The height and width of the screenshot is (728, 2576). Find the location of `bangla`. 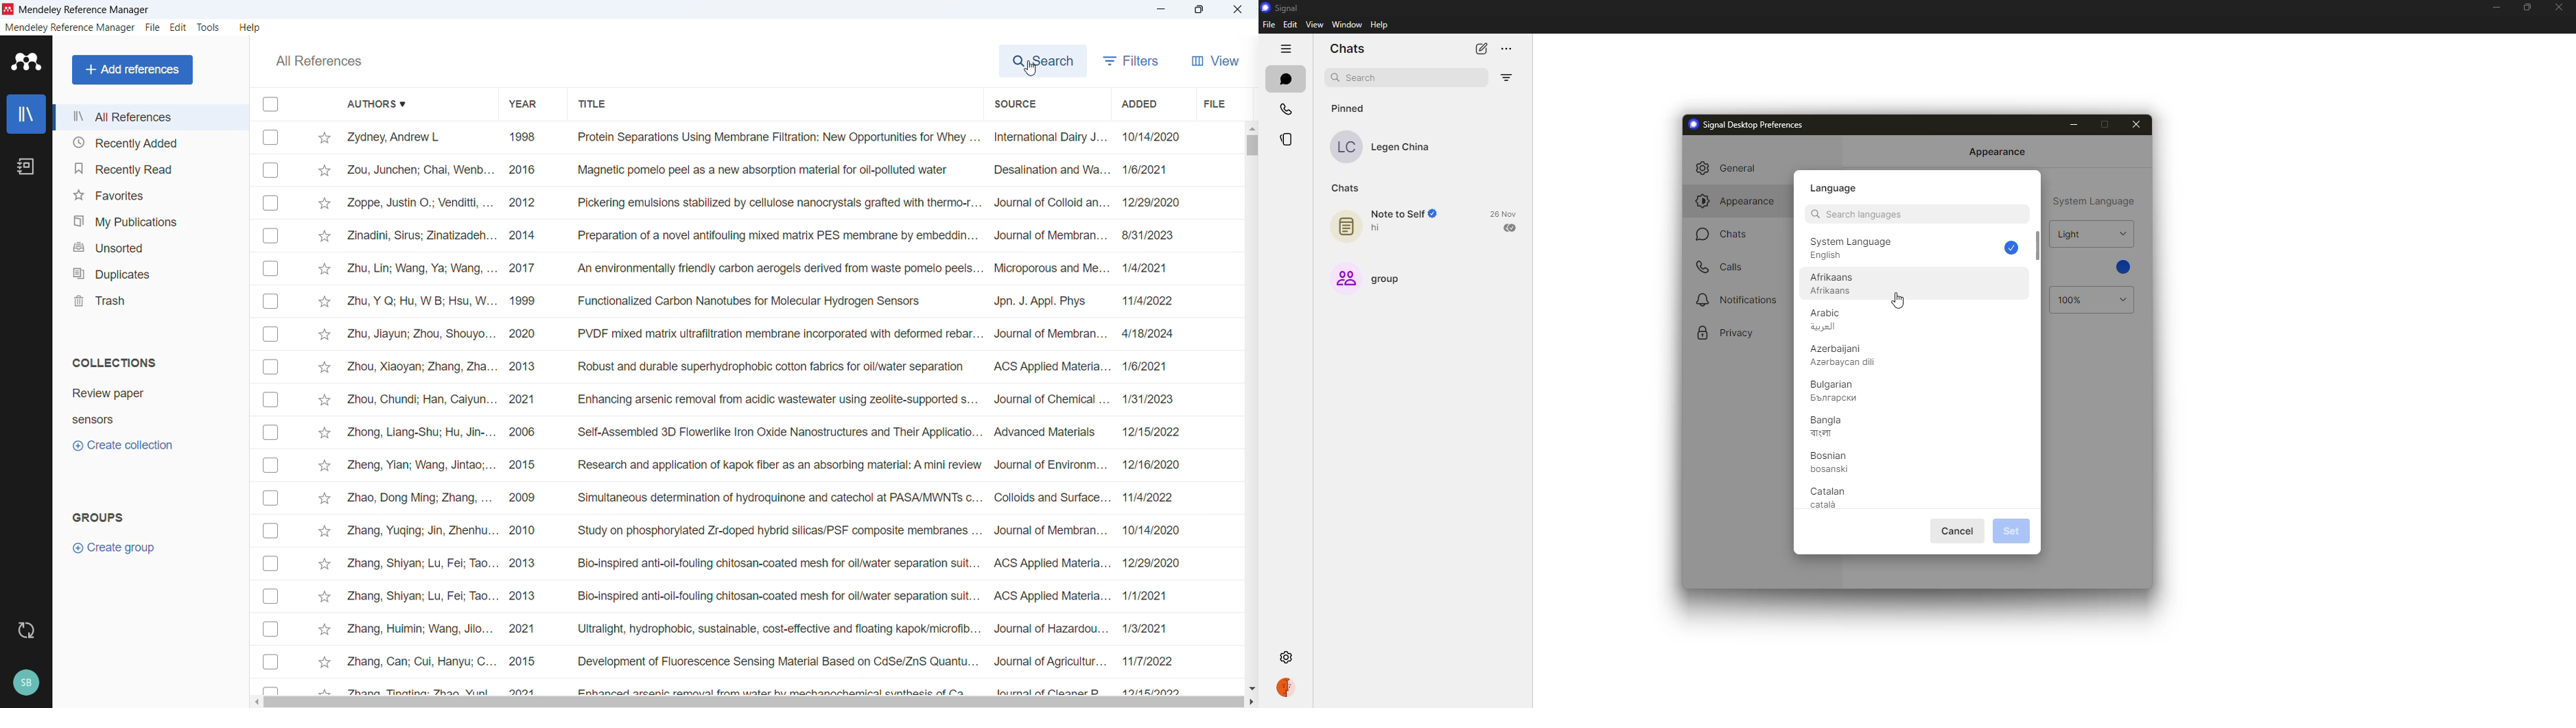

bangla is located at coordinates (1831, 425).